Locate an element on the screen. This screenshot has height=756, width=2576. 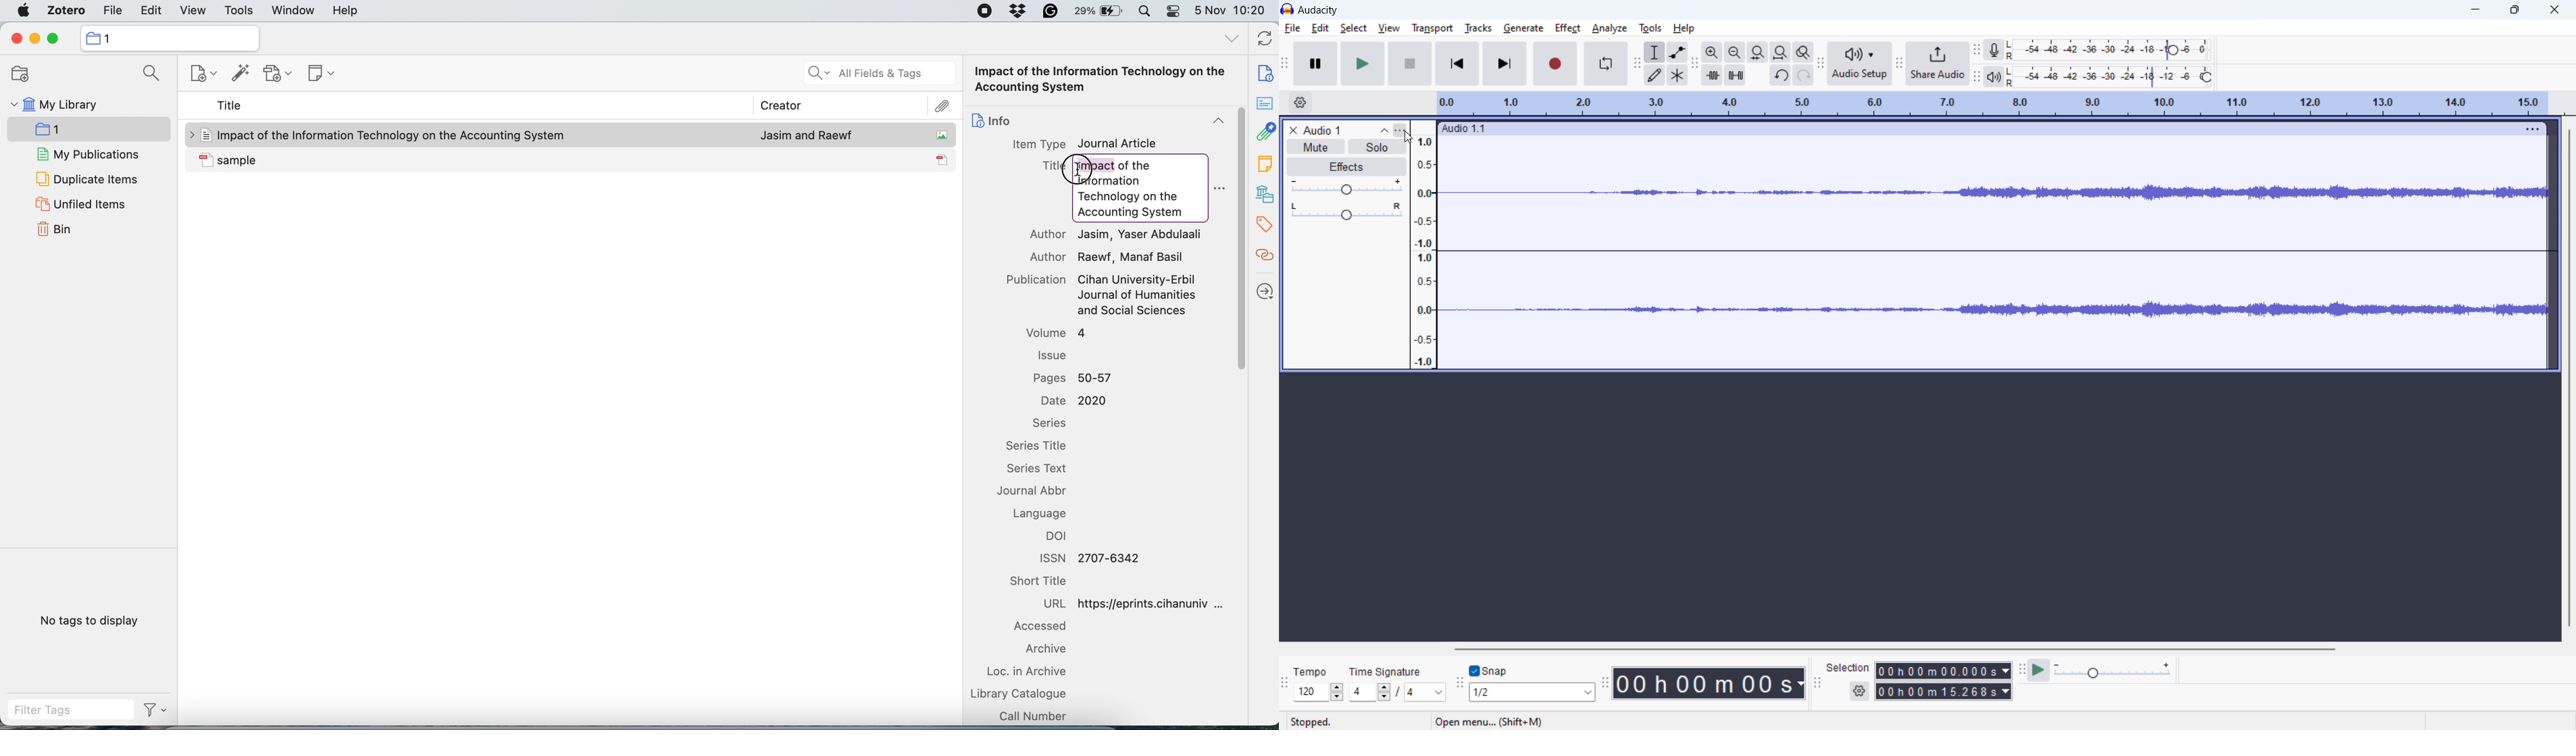
archive is located at coordinates (1046, 649).